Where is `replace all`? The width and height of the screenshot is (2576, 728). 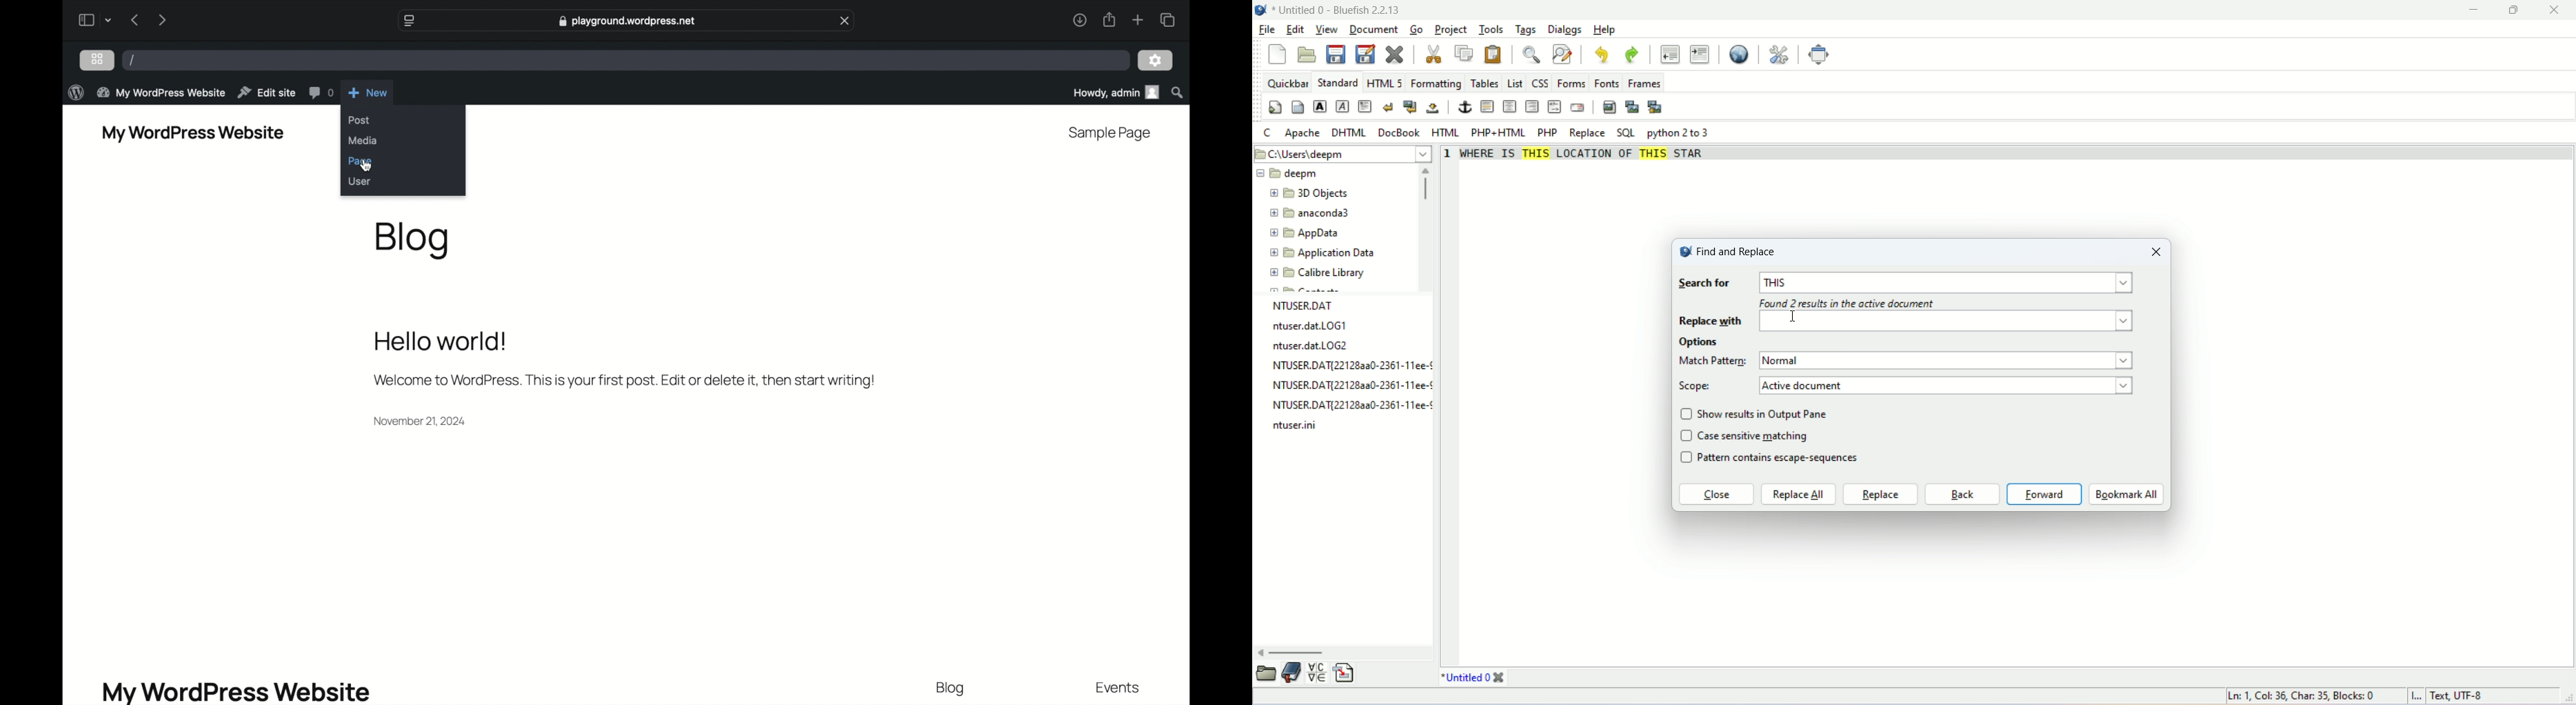 replace all is located at coordinates (1799, 495).